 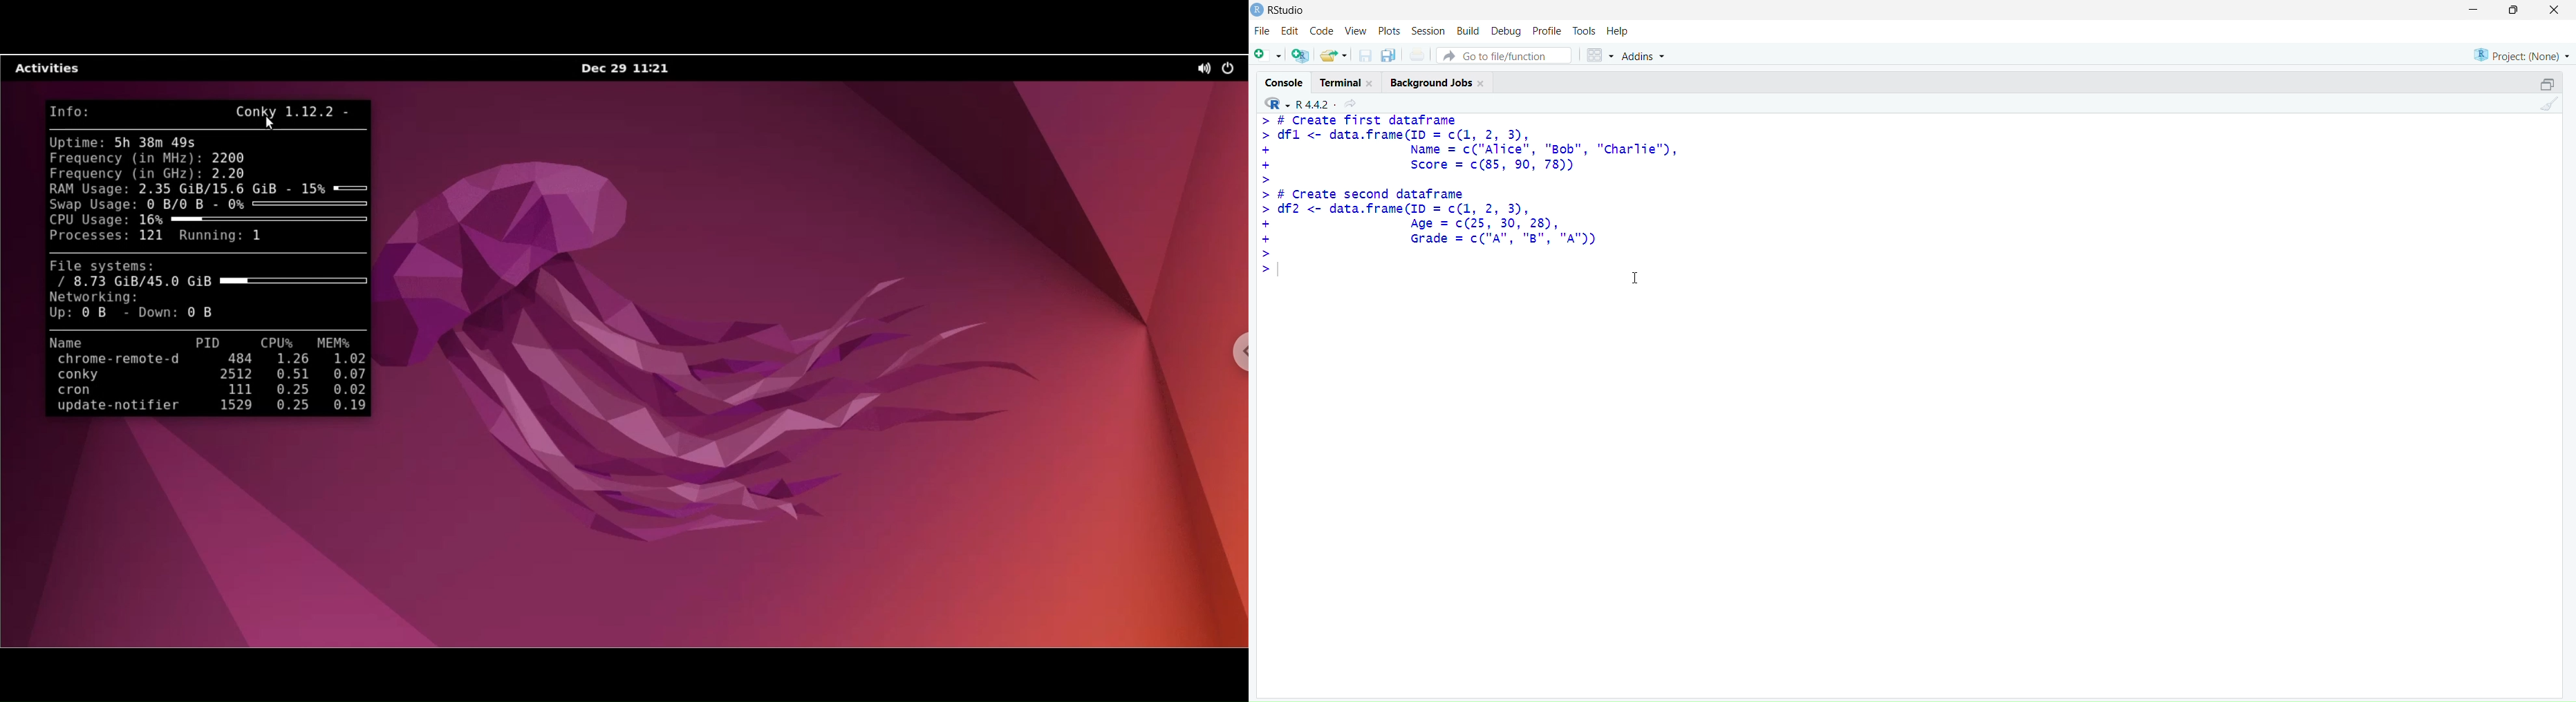 What do you see at coordinates (2470, 10) in the screenshot?
I see `minimize` at bounding box center [2470, 10].